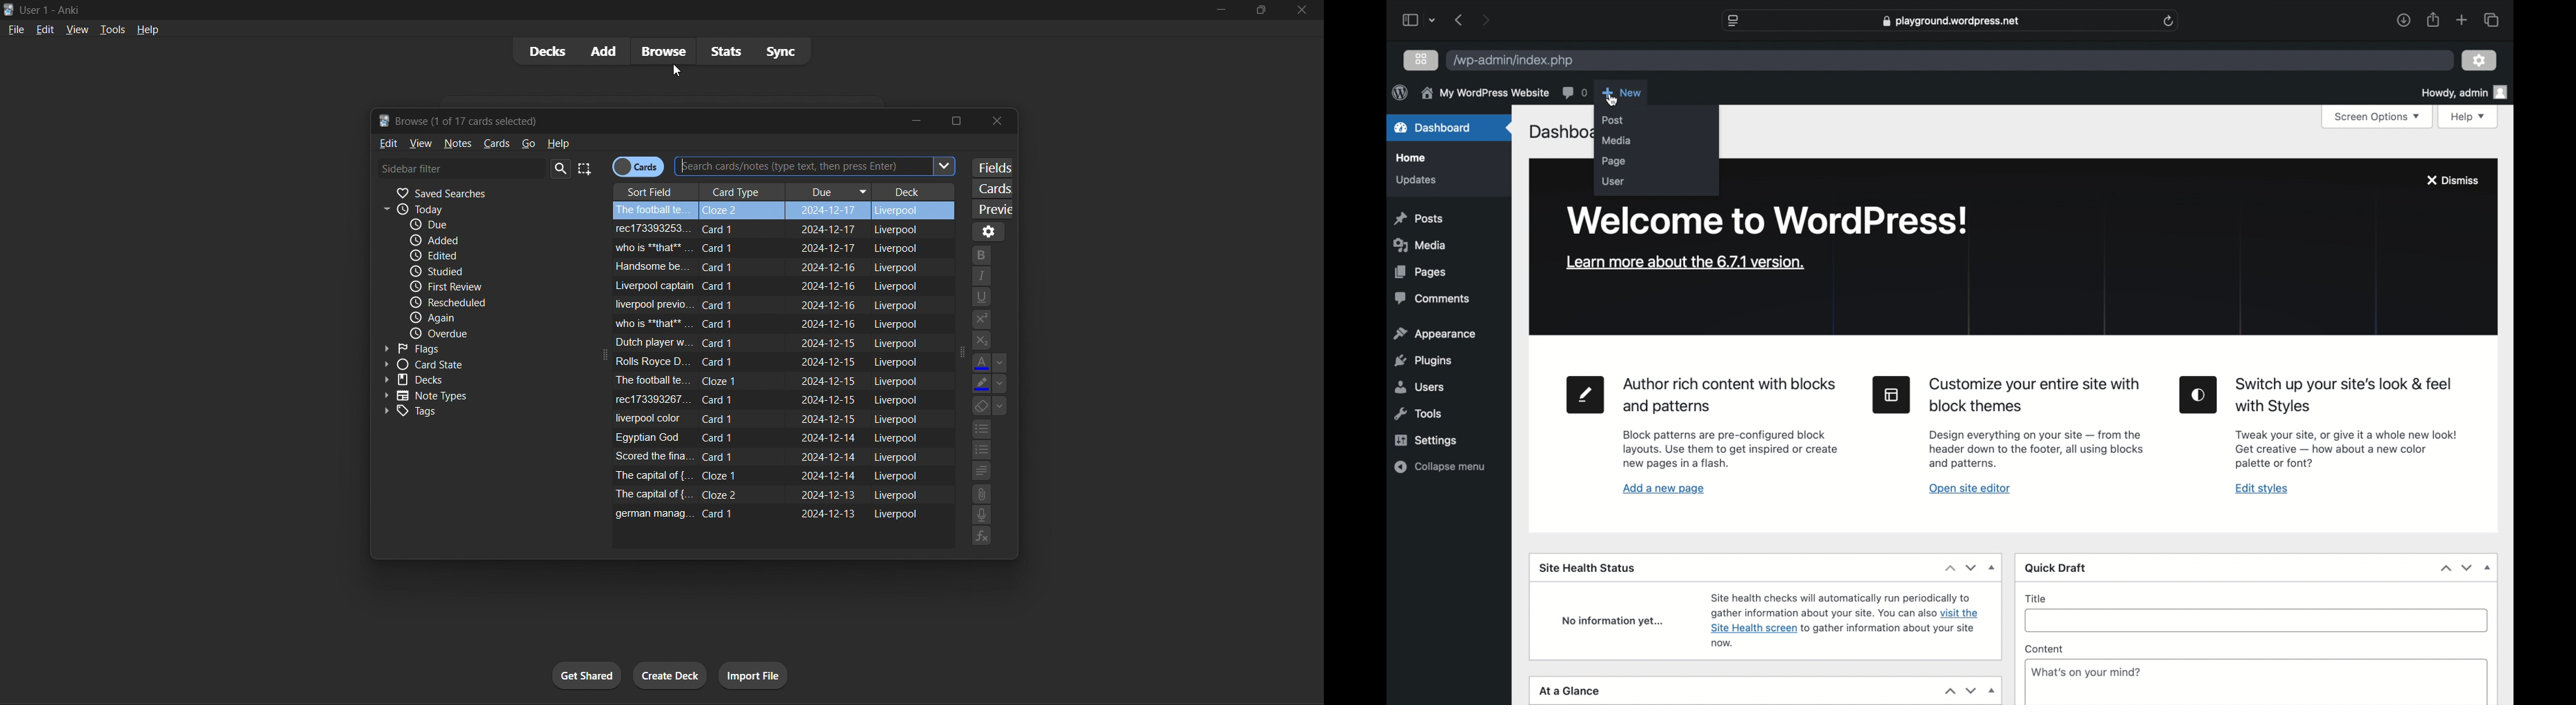 The height and width of the screenshot is (728, 2576). I want to click on card 1, so click(721, 267).